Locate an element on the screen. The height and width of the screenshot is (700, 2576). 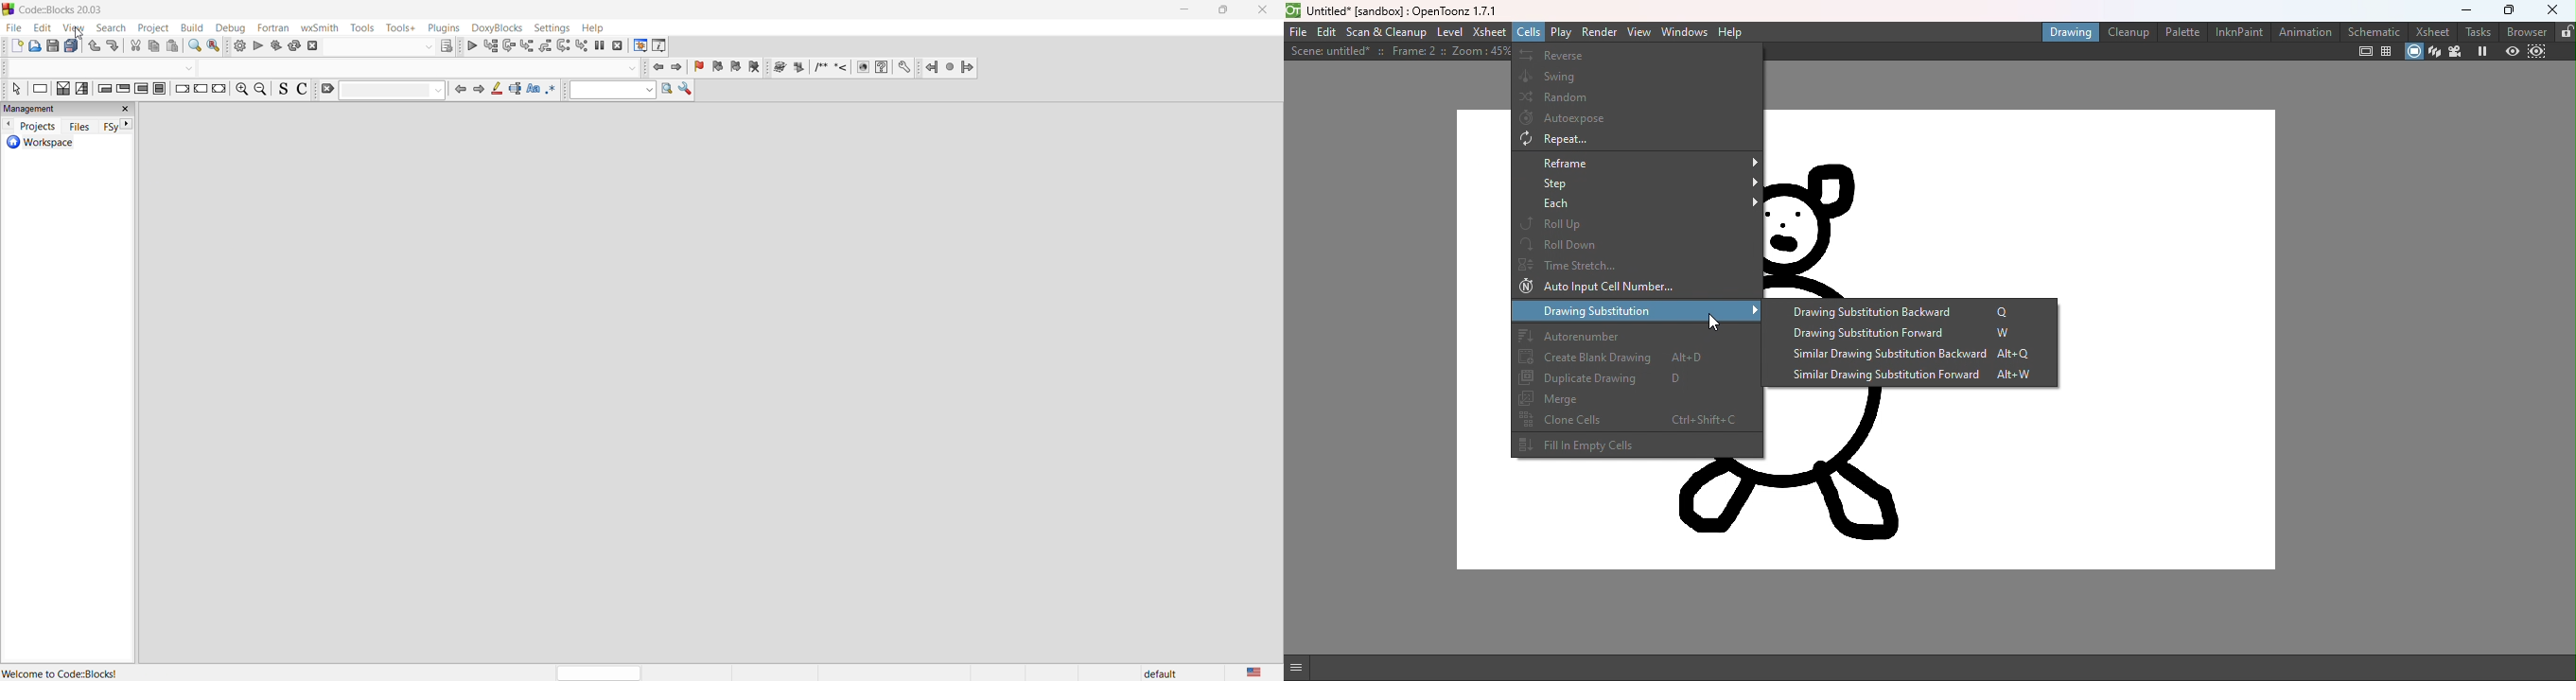
 is located at coordinates (64, 89).